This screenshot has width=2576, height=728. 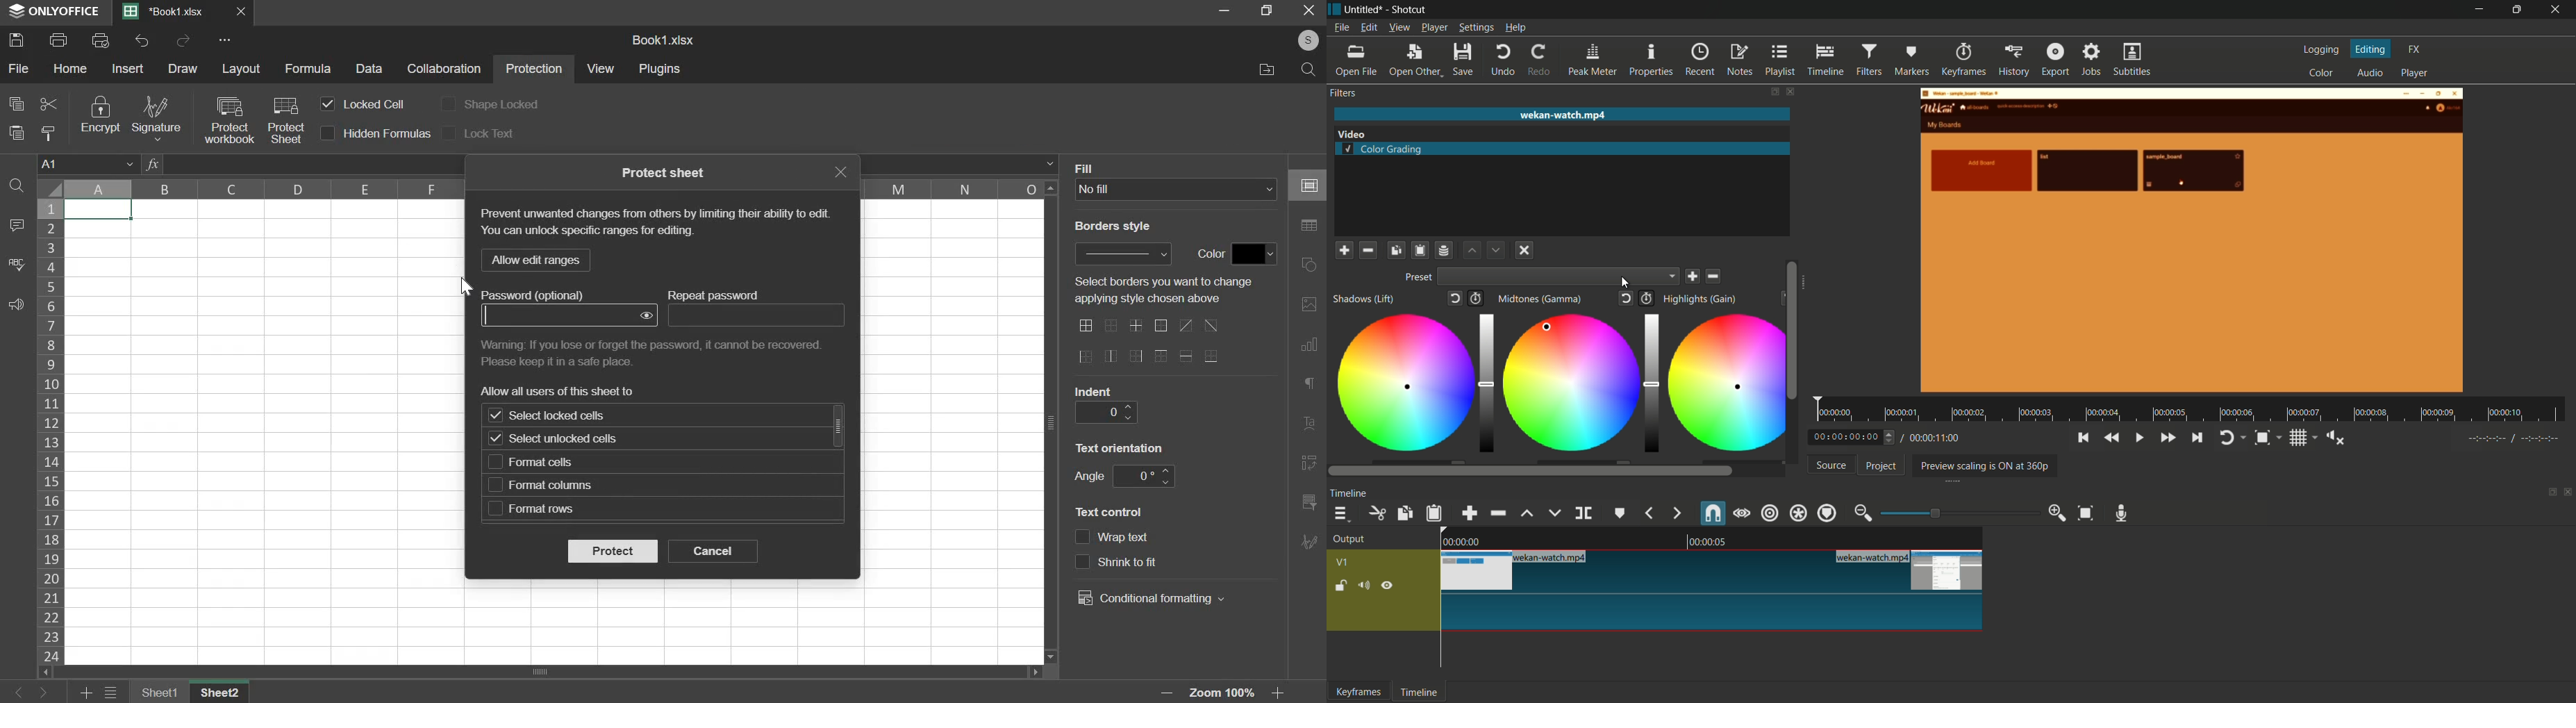 What do you see at coordinates (1309, 462) in the screenshot?
I see `right side bar` at bounding box center [1309, 462].